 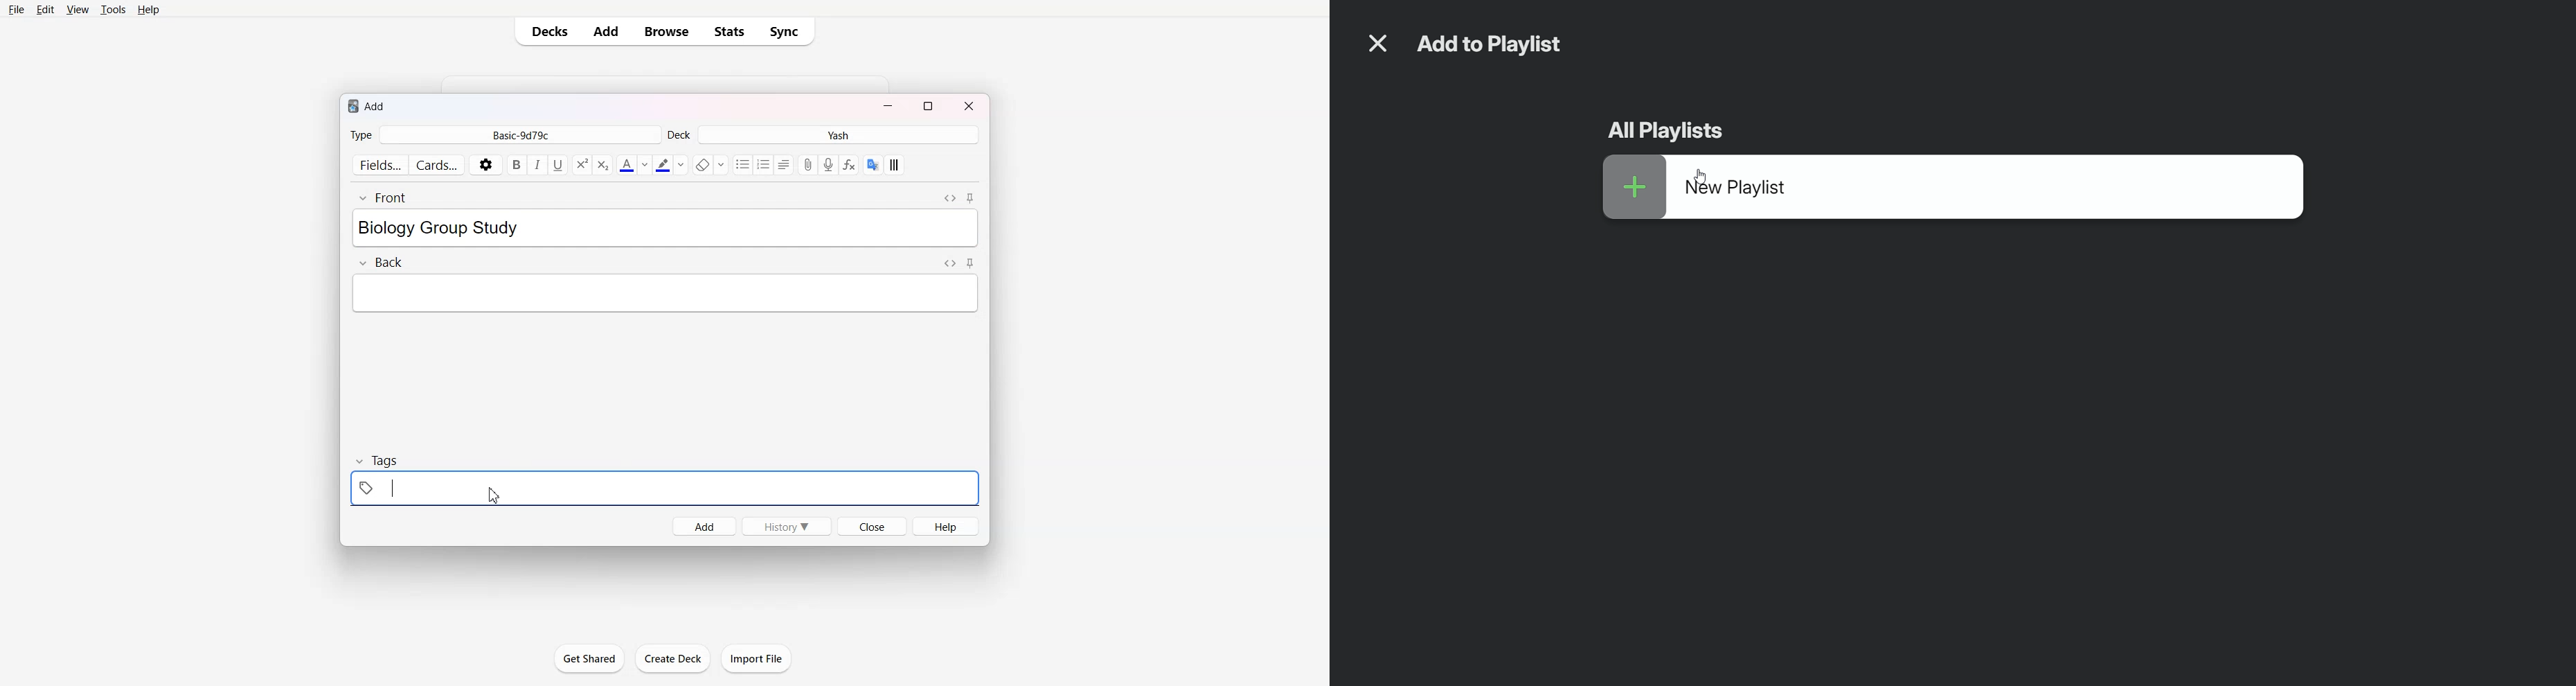 What do you see at coordinates (888, 105) in the screenshot?
I see `Minimize` at bounding box center [888, 105].